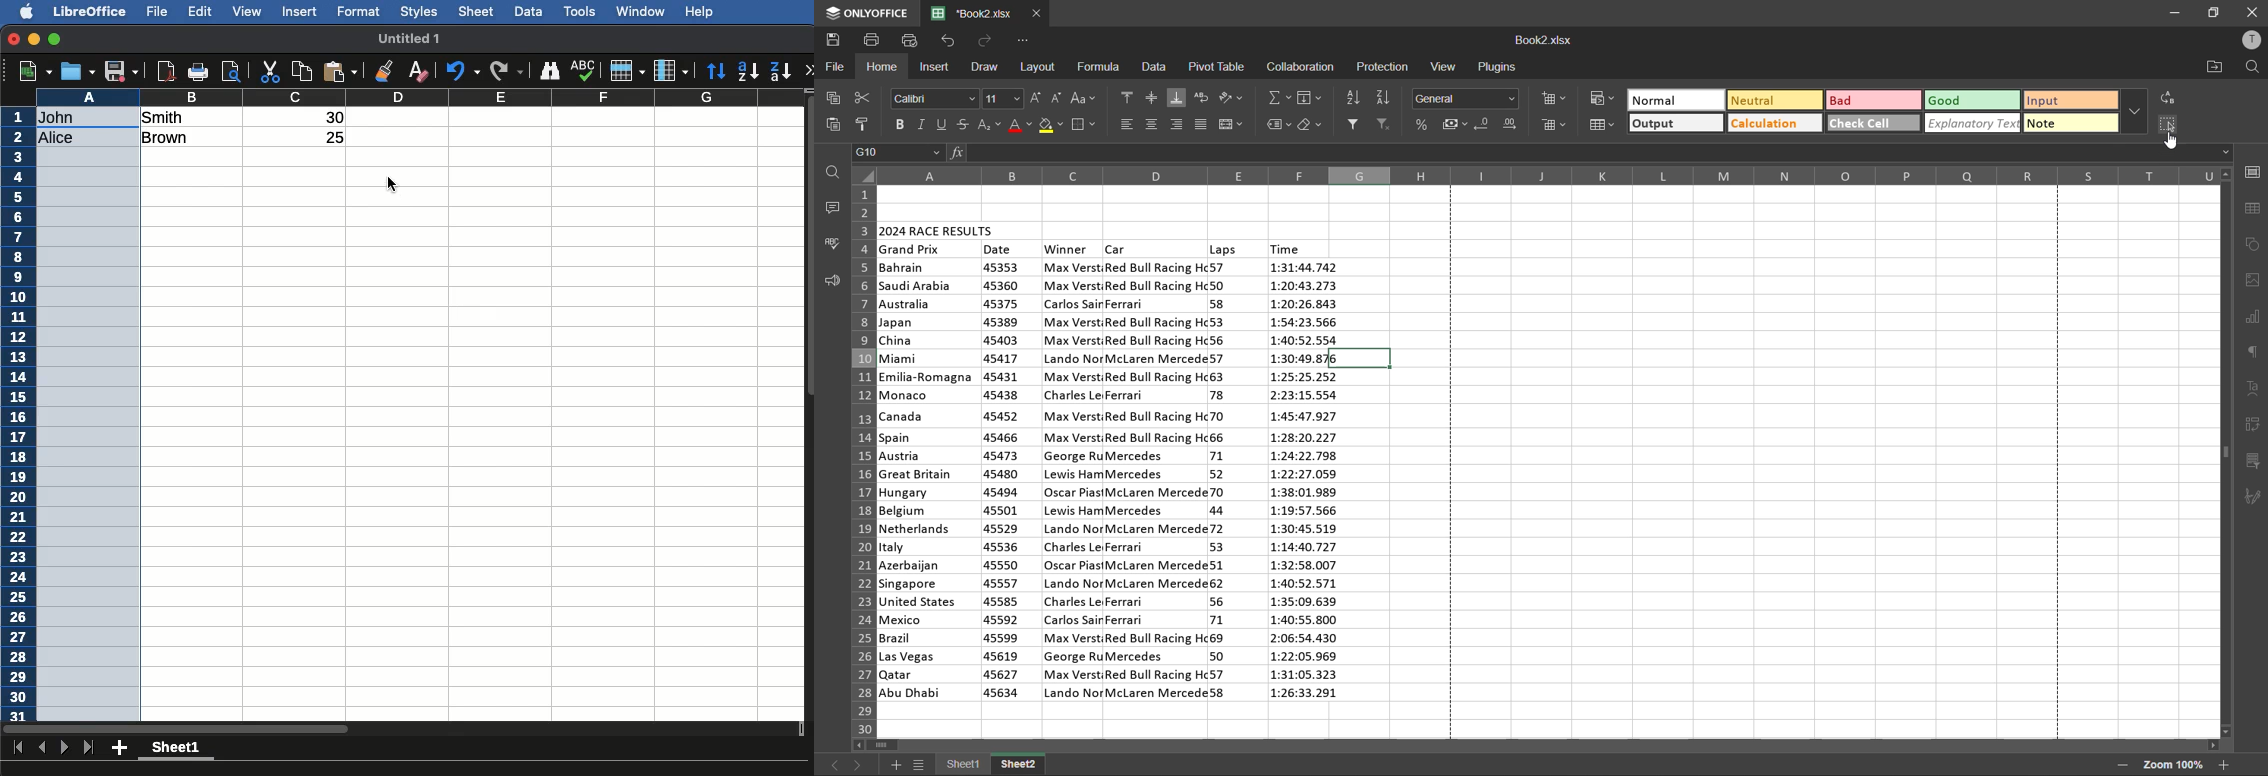 The image size is (2268, 784). Describe the element at coordinates (940, 231) in the screenshot. I see `2024 race results` at that location.